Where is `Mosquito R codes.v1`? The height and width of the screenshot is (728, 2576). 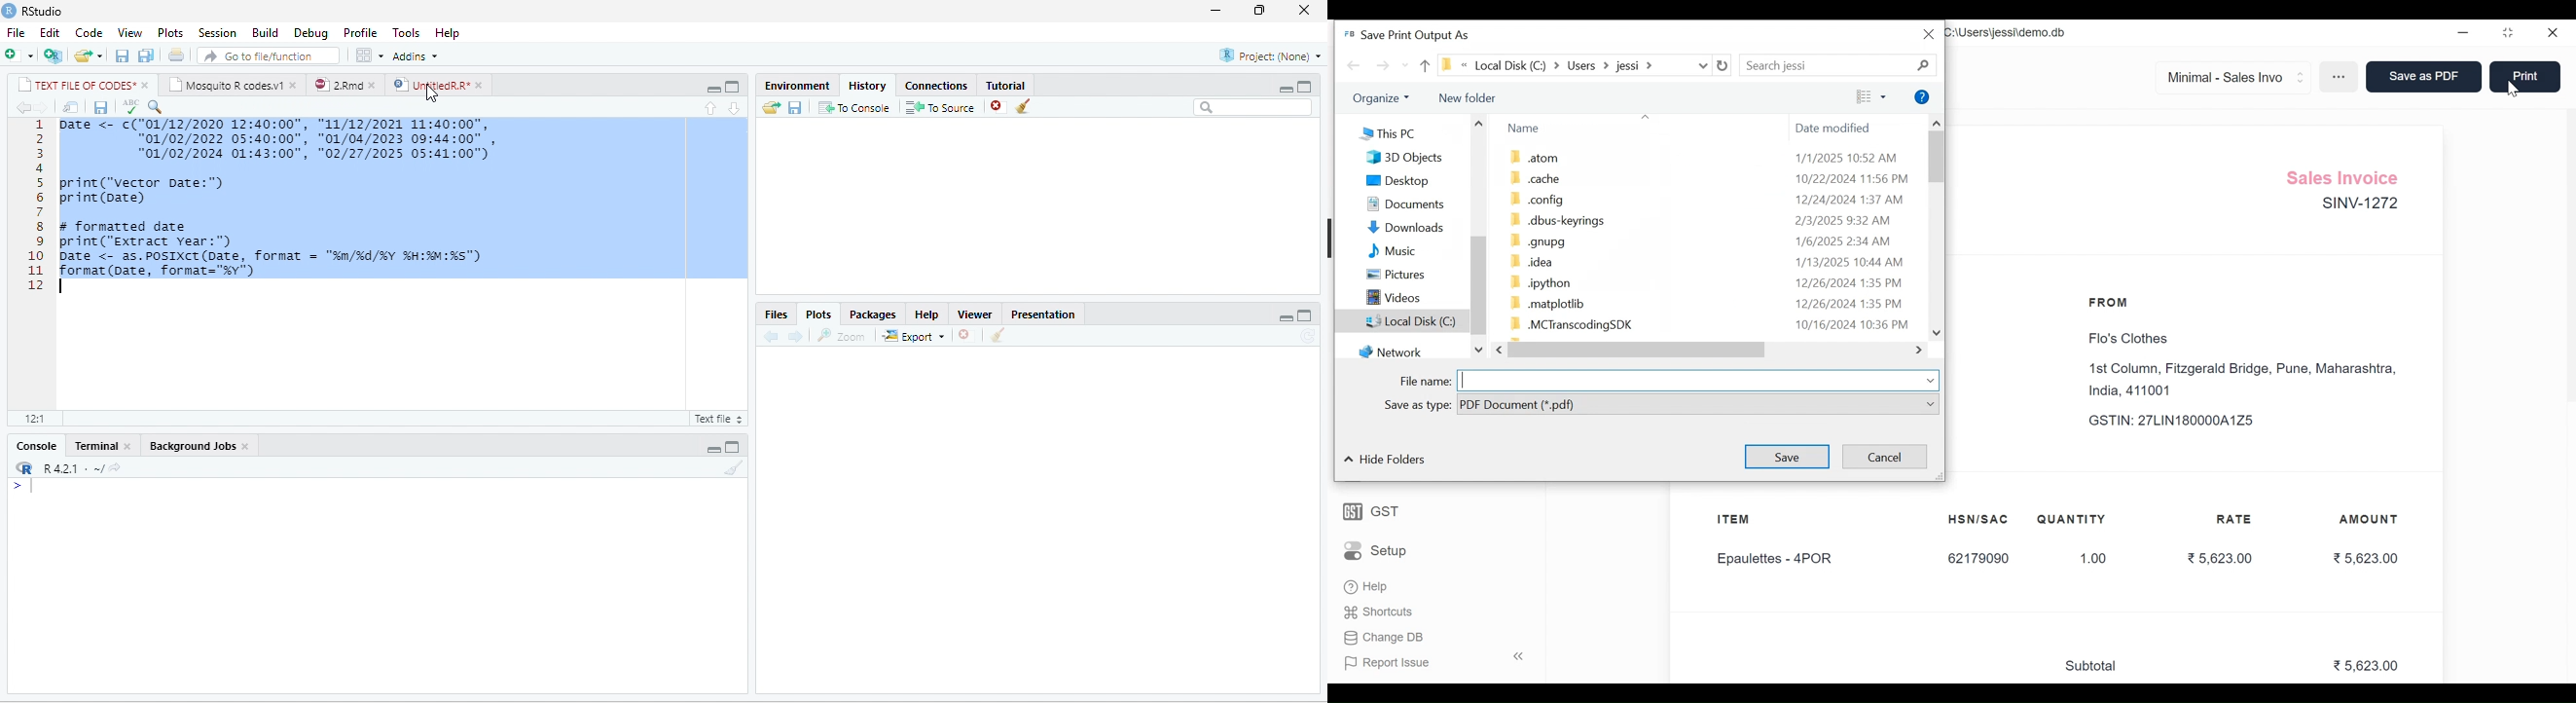 Mosquito R codes.v1 is located at coordinates (226, 85).